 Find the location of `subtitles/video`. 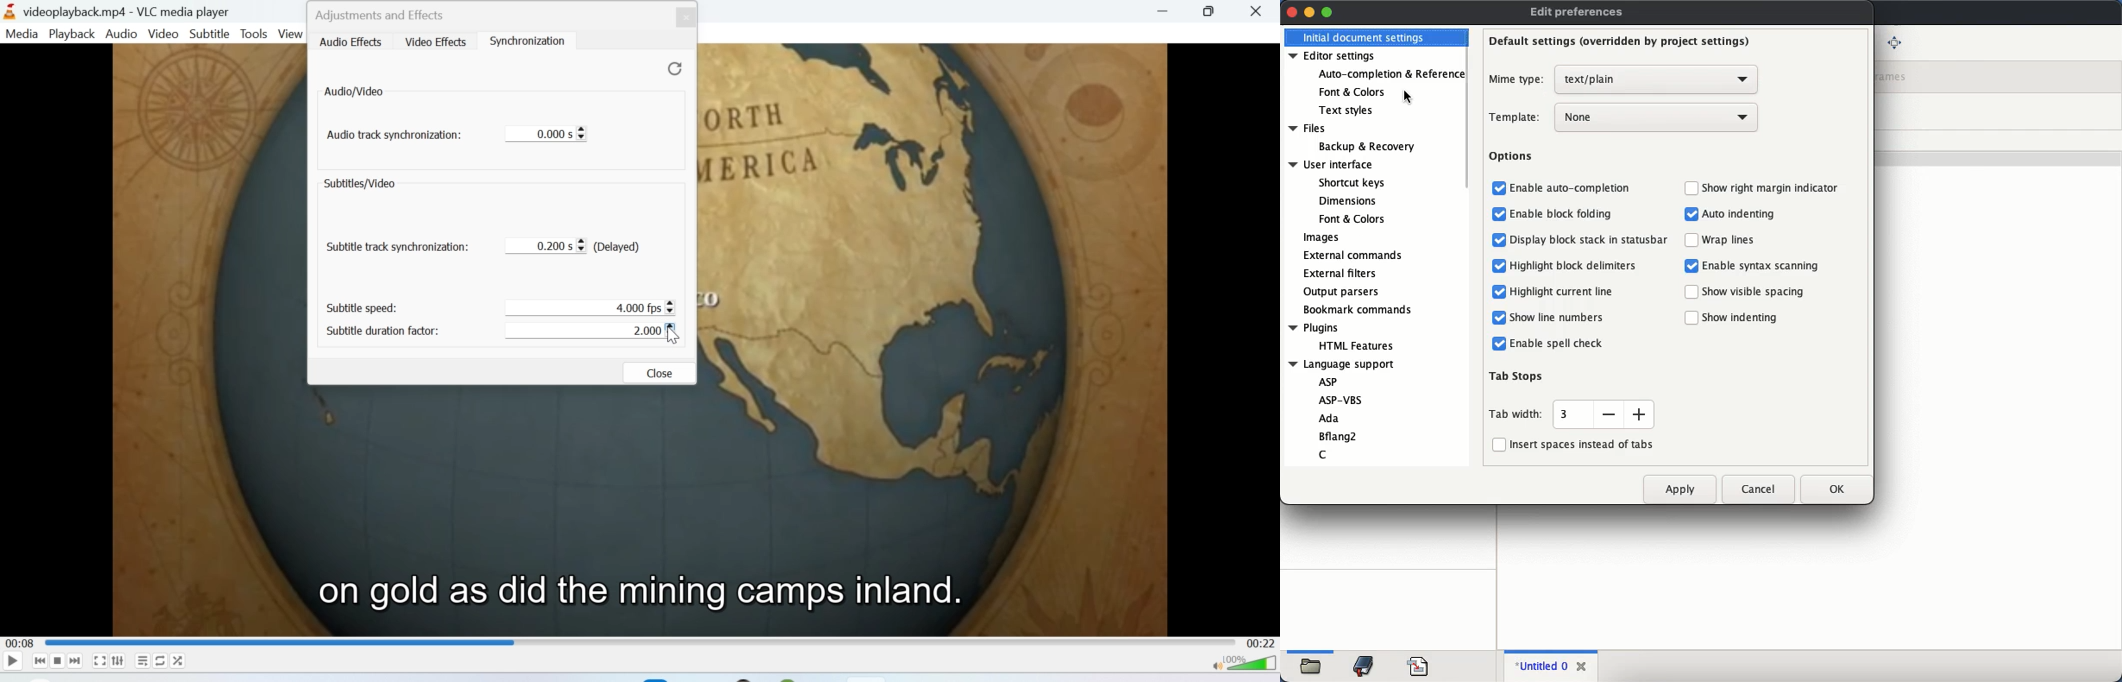

subtitles/video is located at coordinates (362, 185).